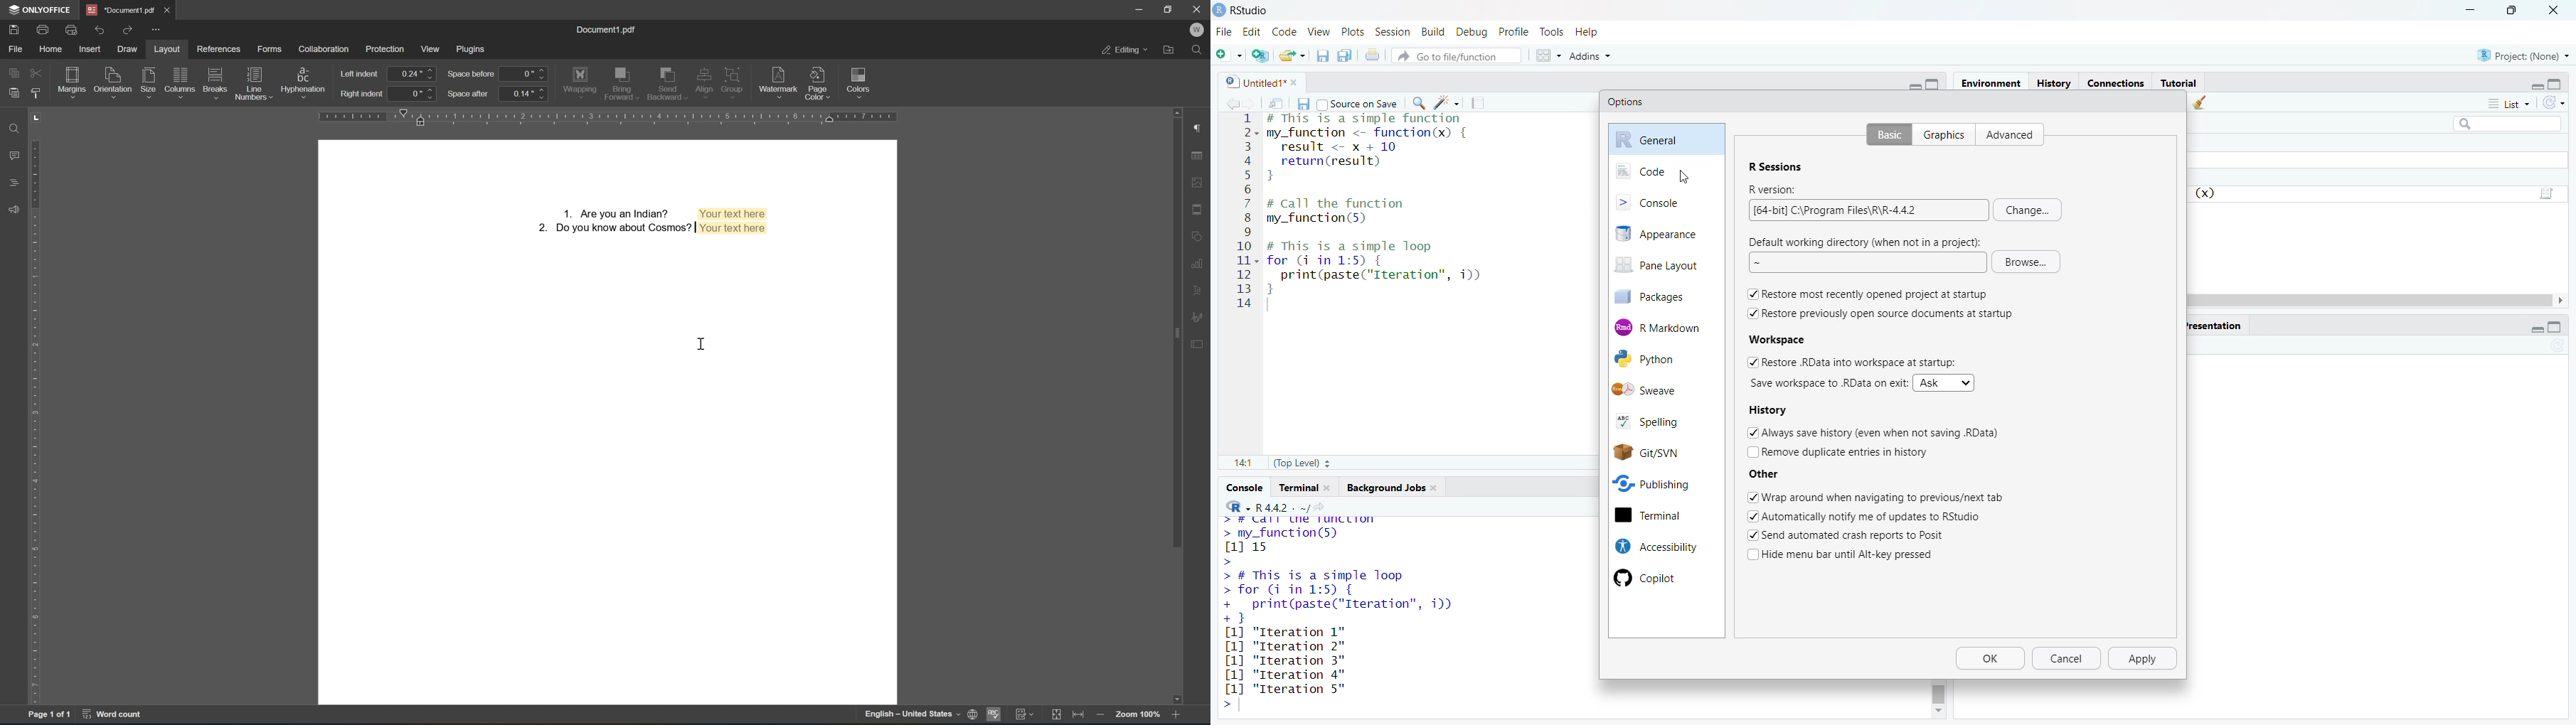 Image resolution: width=2576 pixels, height=728 pixels. Describe the element at coordinates (1231, 506) in the screenshot. I see `language select` at that location.